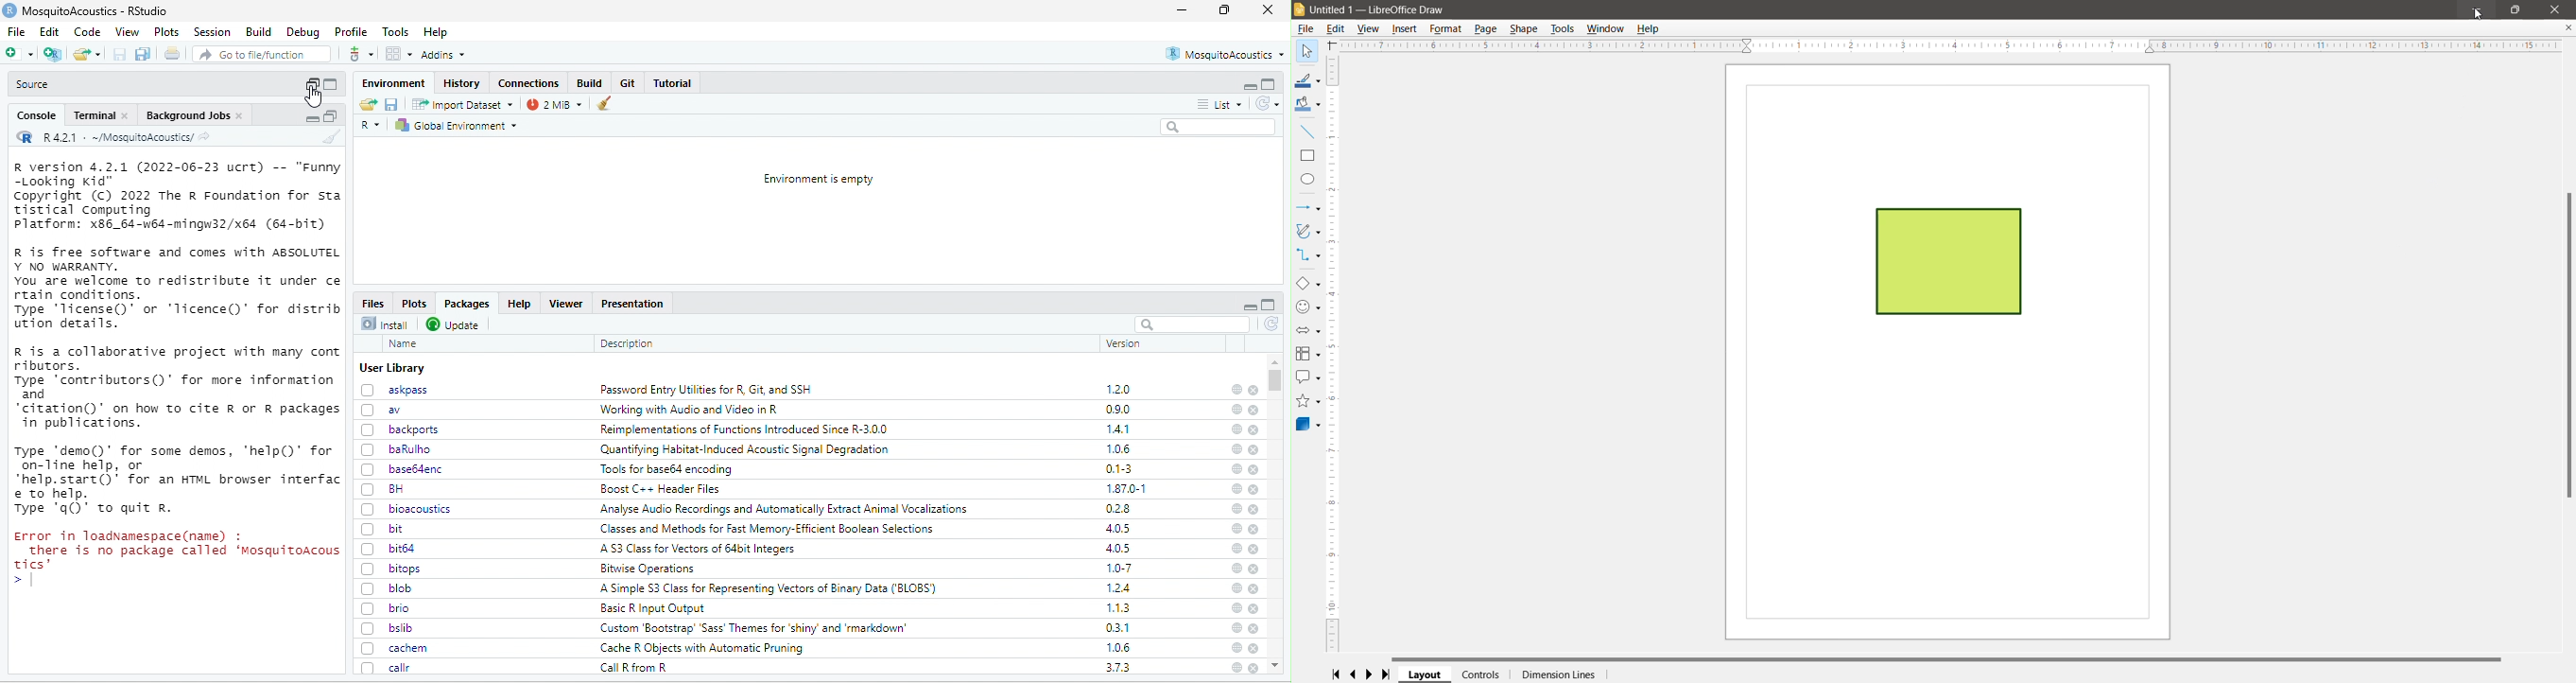 This screenshot has width=2576, height=700. Describe the element at coordinates (1237, 389) in the screenshot. I see `help` at that location.